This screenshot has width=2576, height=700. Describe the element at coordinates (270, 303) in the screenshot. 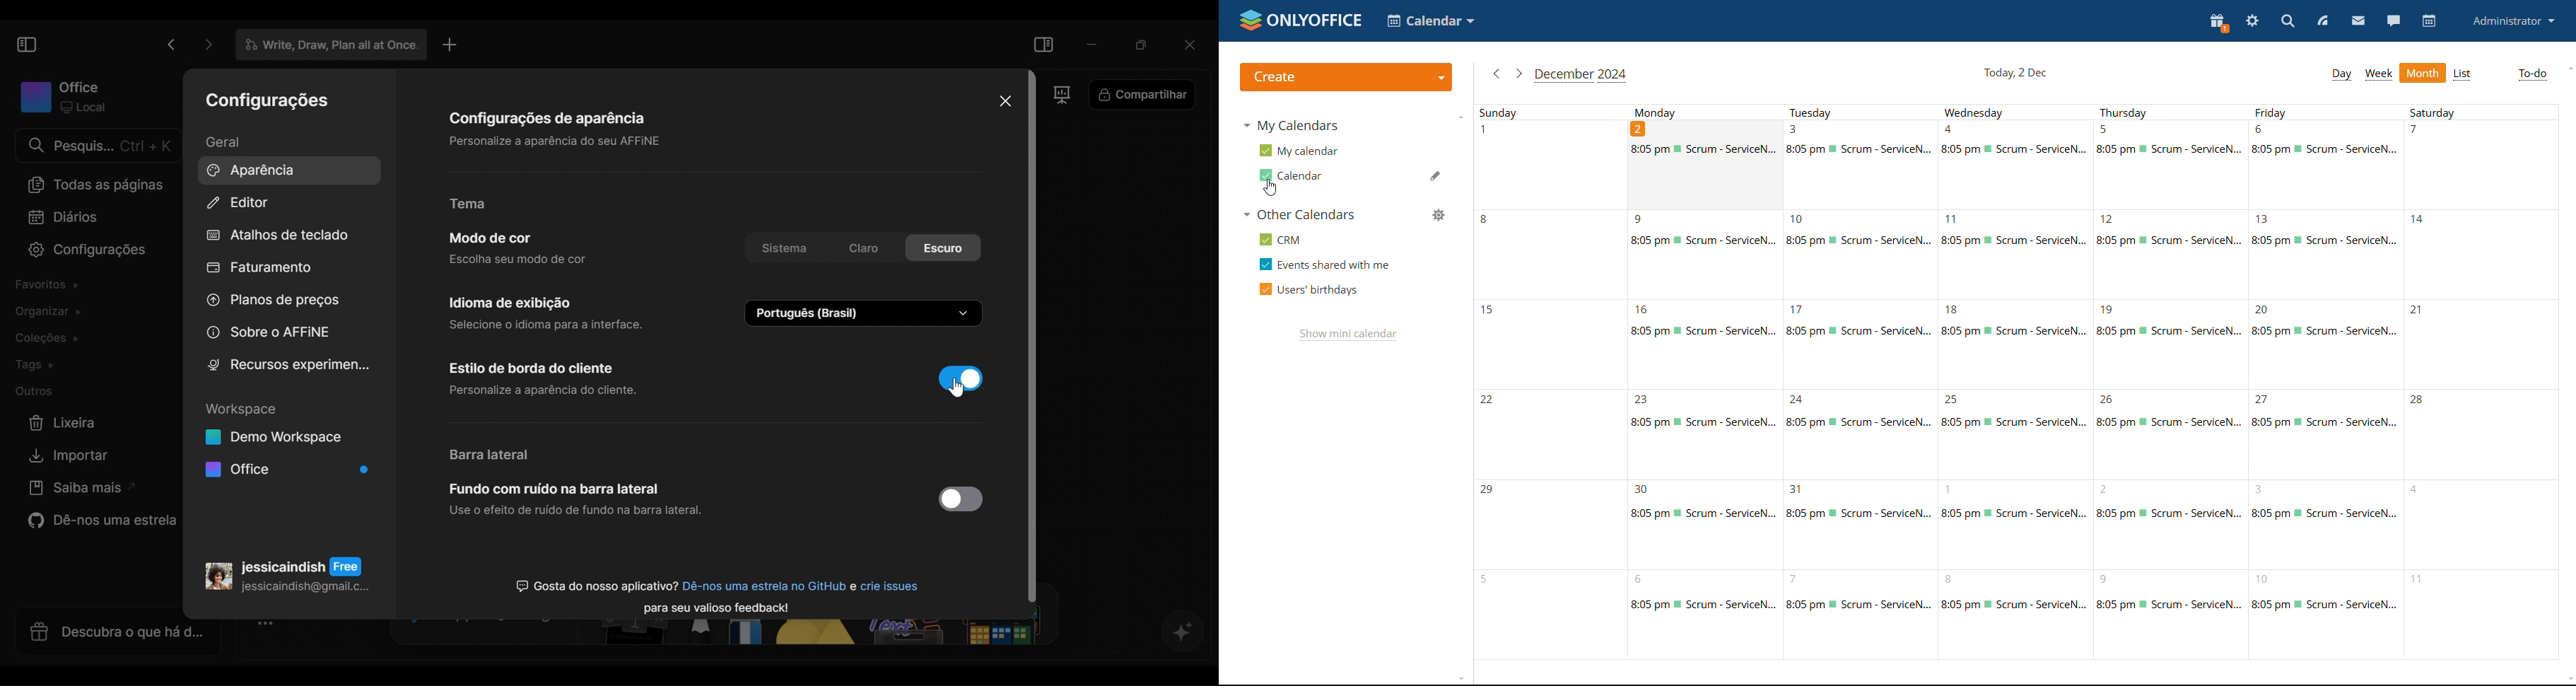

I see `Pricing plans` at that location.